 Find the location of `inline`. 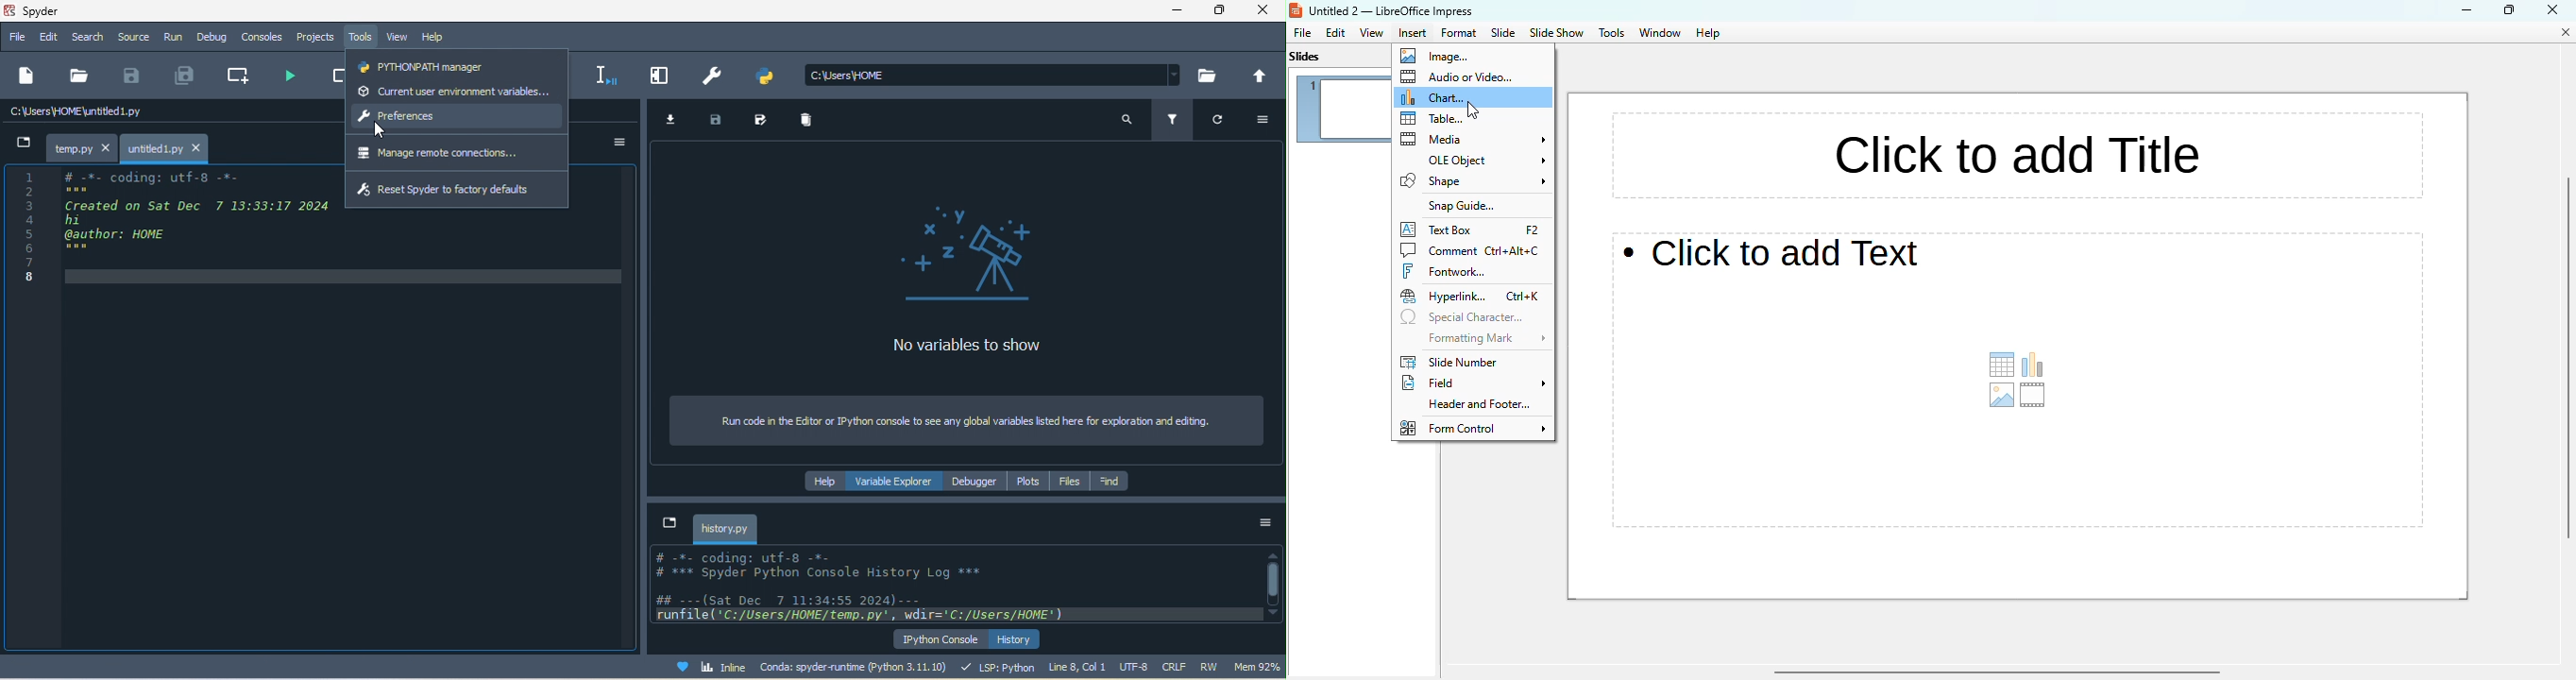

inline is located at coordinates (716, 666).